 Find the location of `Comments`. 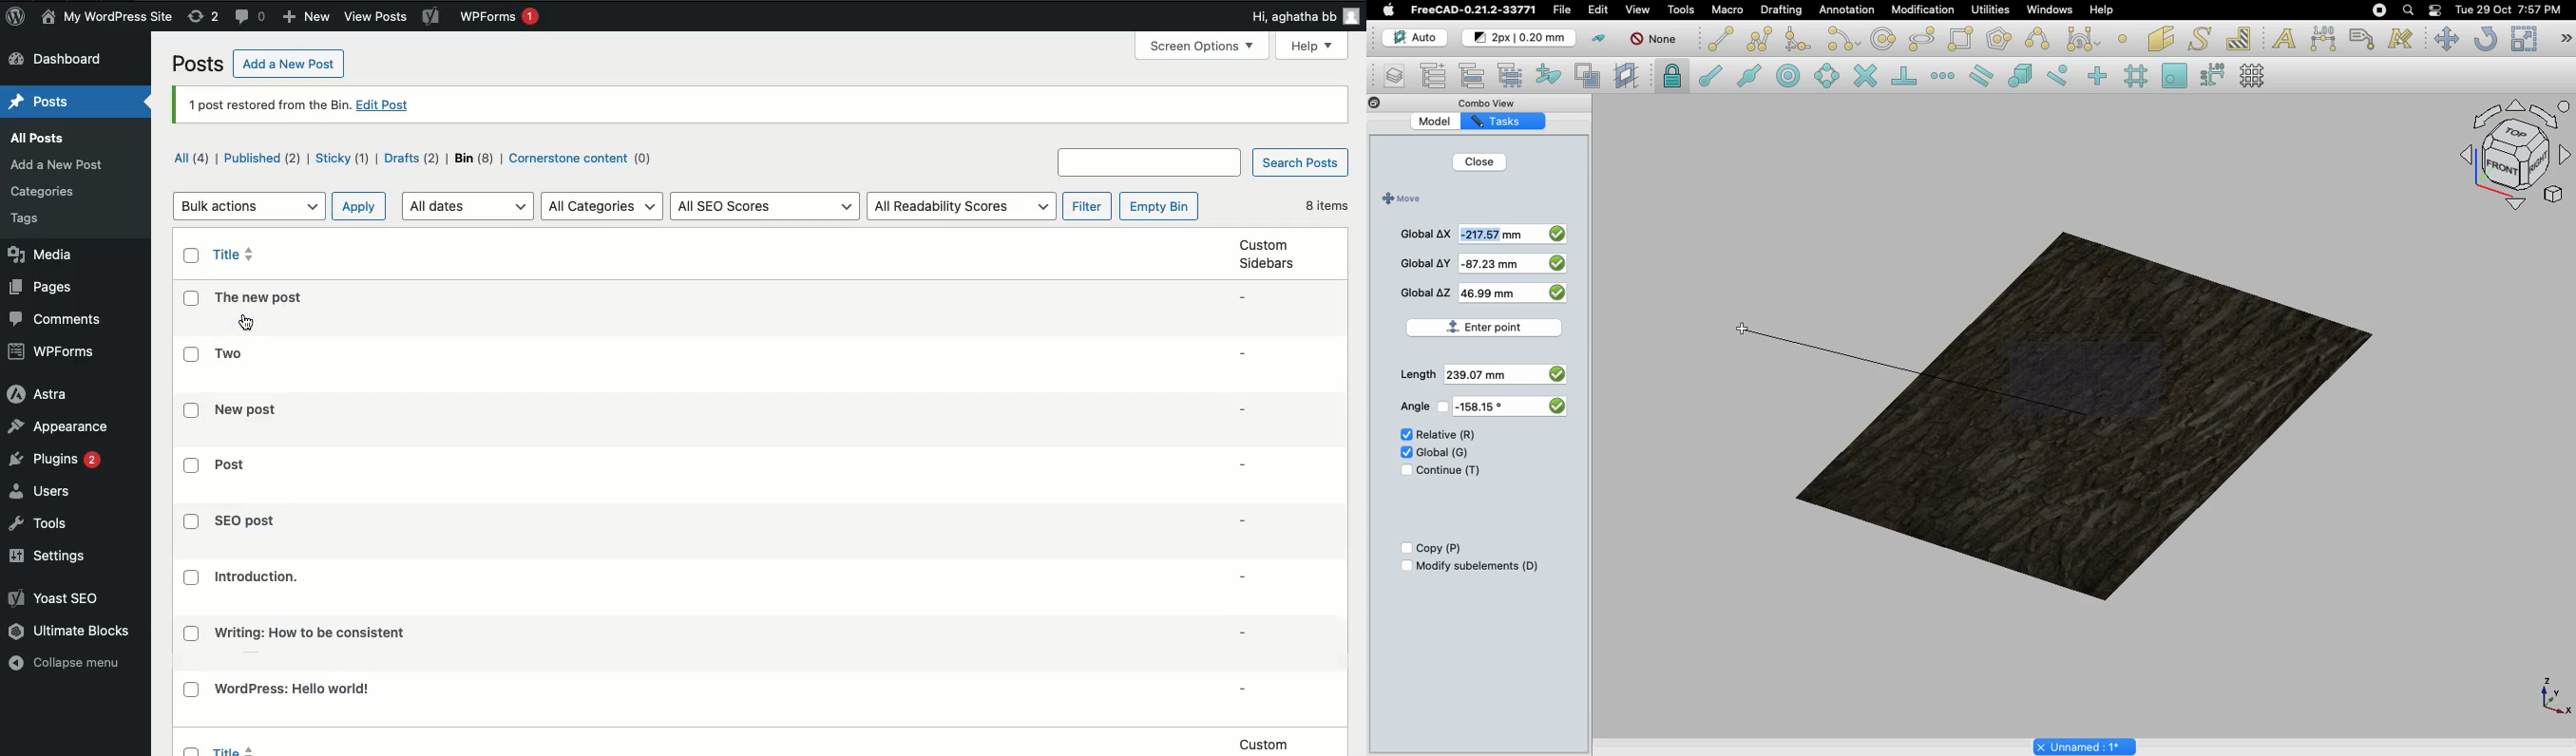

Comments is located at coordinates (251, 17).